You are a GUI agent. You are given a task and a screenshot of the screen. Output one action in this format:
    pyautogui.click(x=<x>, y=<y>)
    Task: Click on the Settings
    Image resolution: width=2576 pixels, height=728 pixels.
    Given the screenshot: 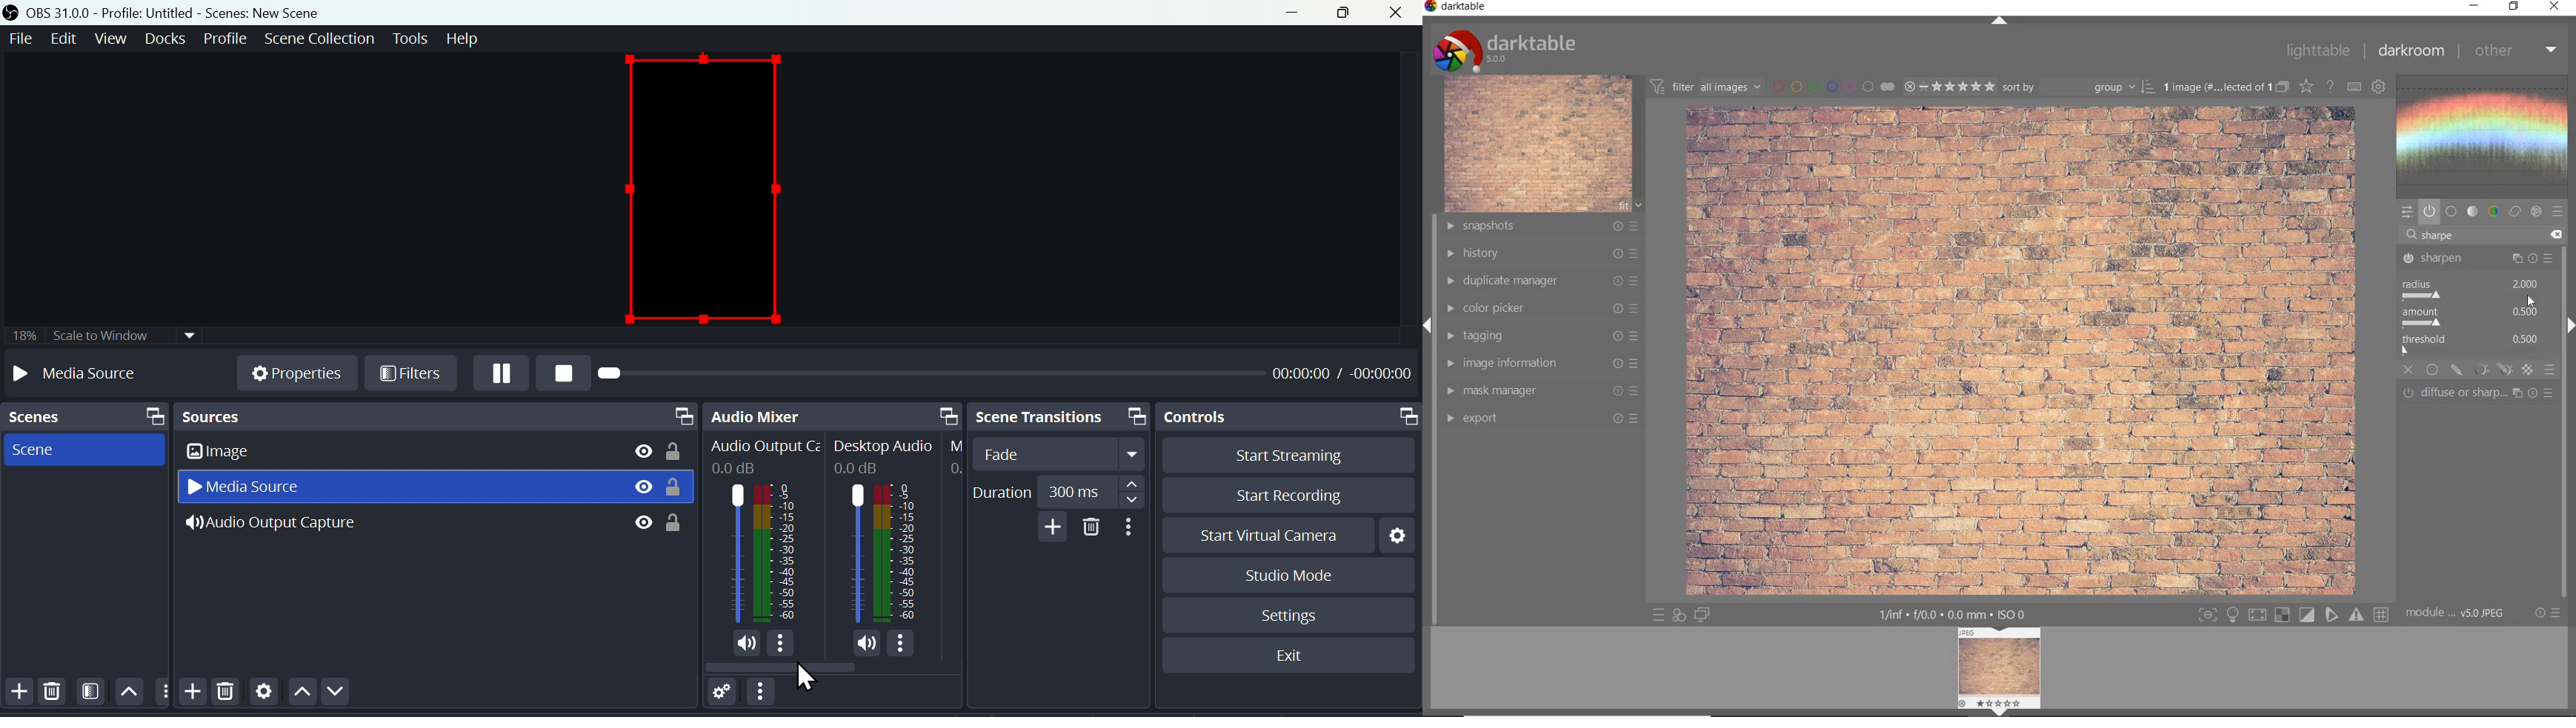 What is the action you would take?
    pyautogui.click(x=1290, y=616)
    